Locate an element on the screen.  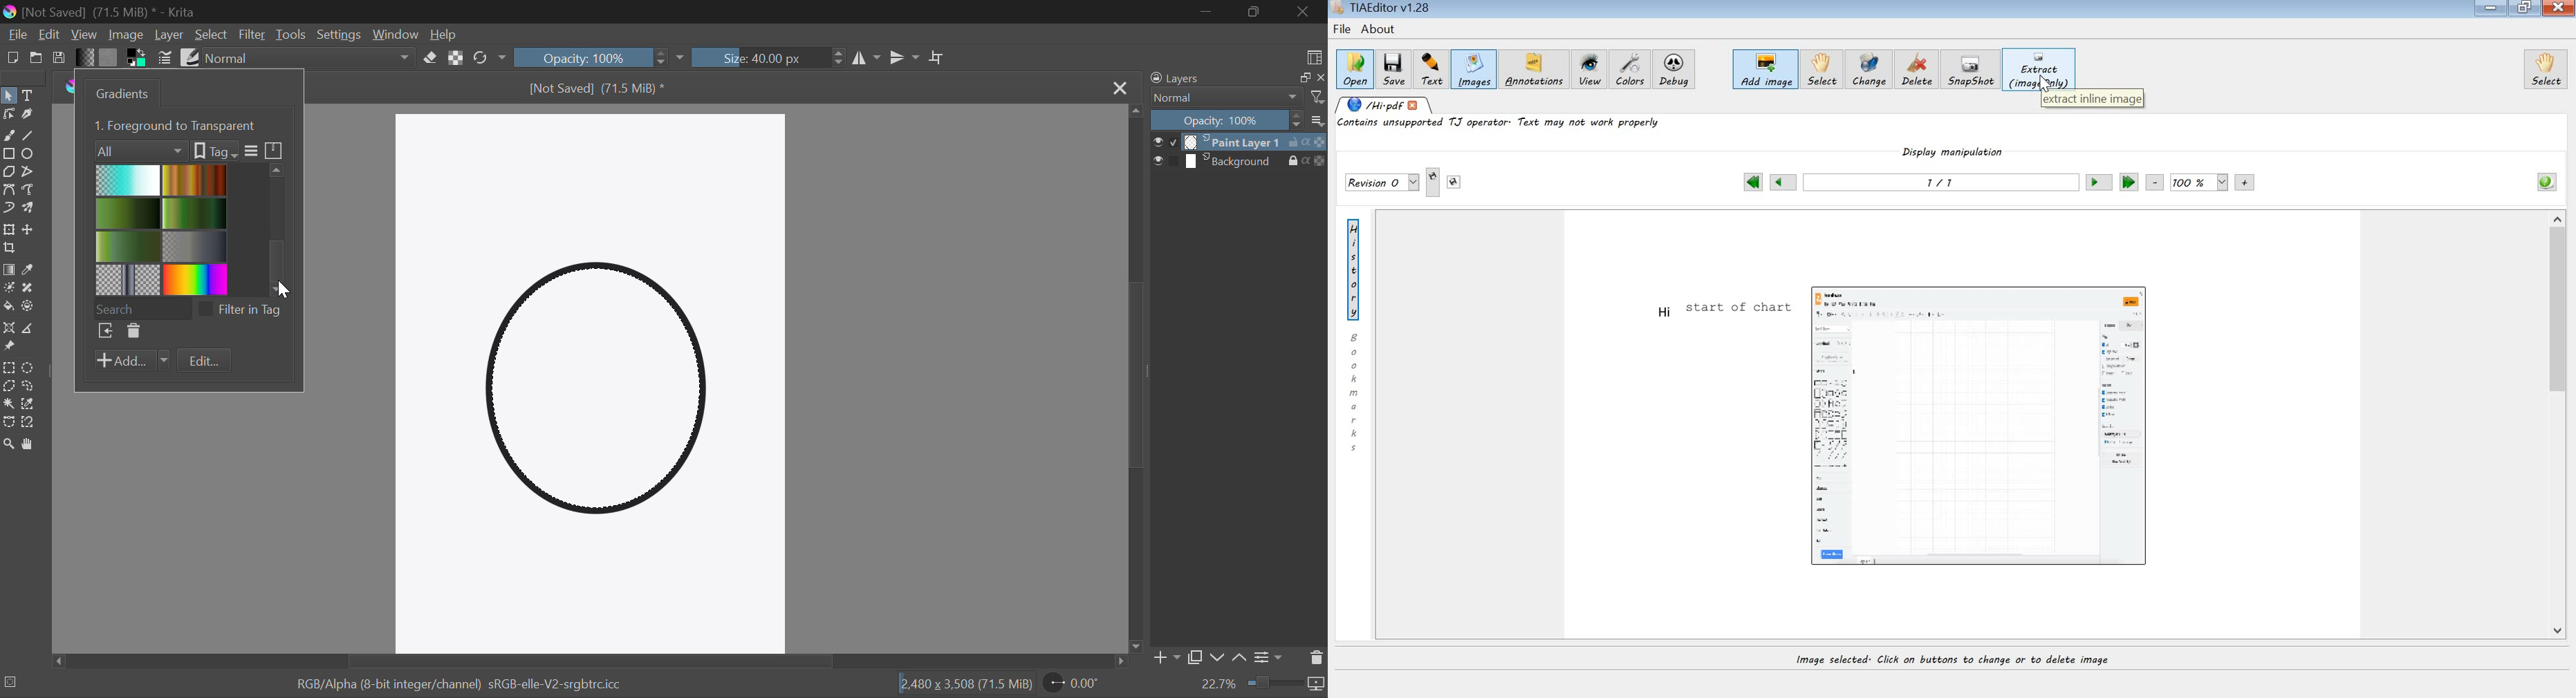
Delete Layer is located at coordinates (1316, 661).